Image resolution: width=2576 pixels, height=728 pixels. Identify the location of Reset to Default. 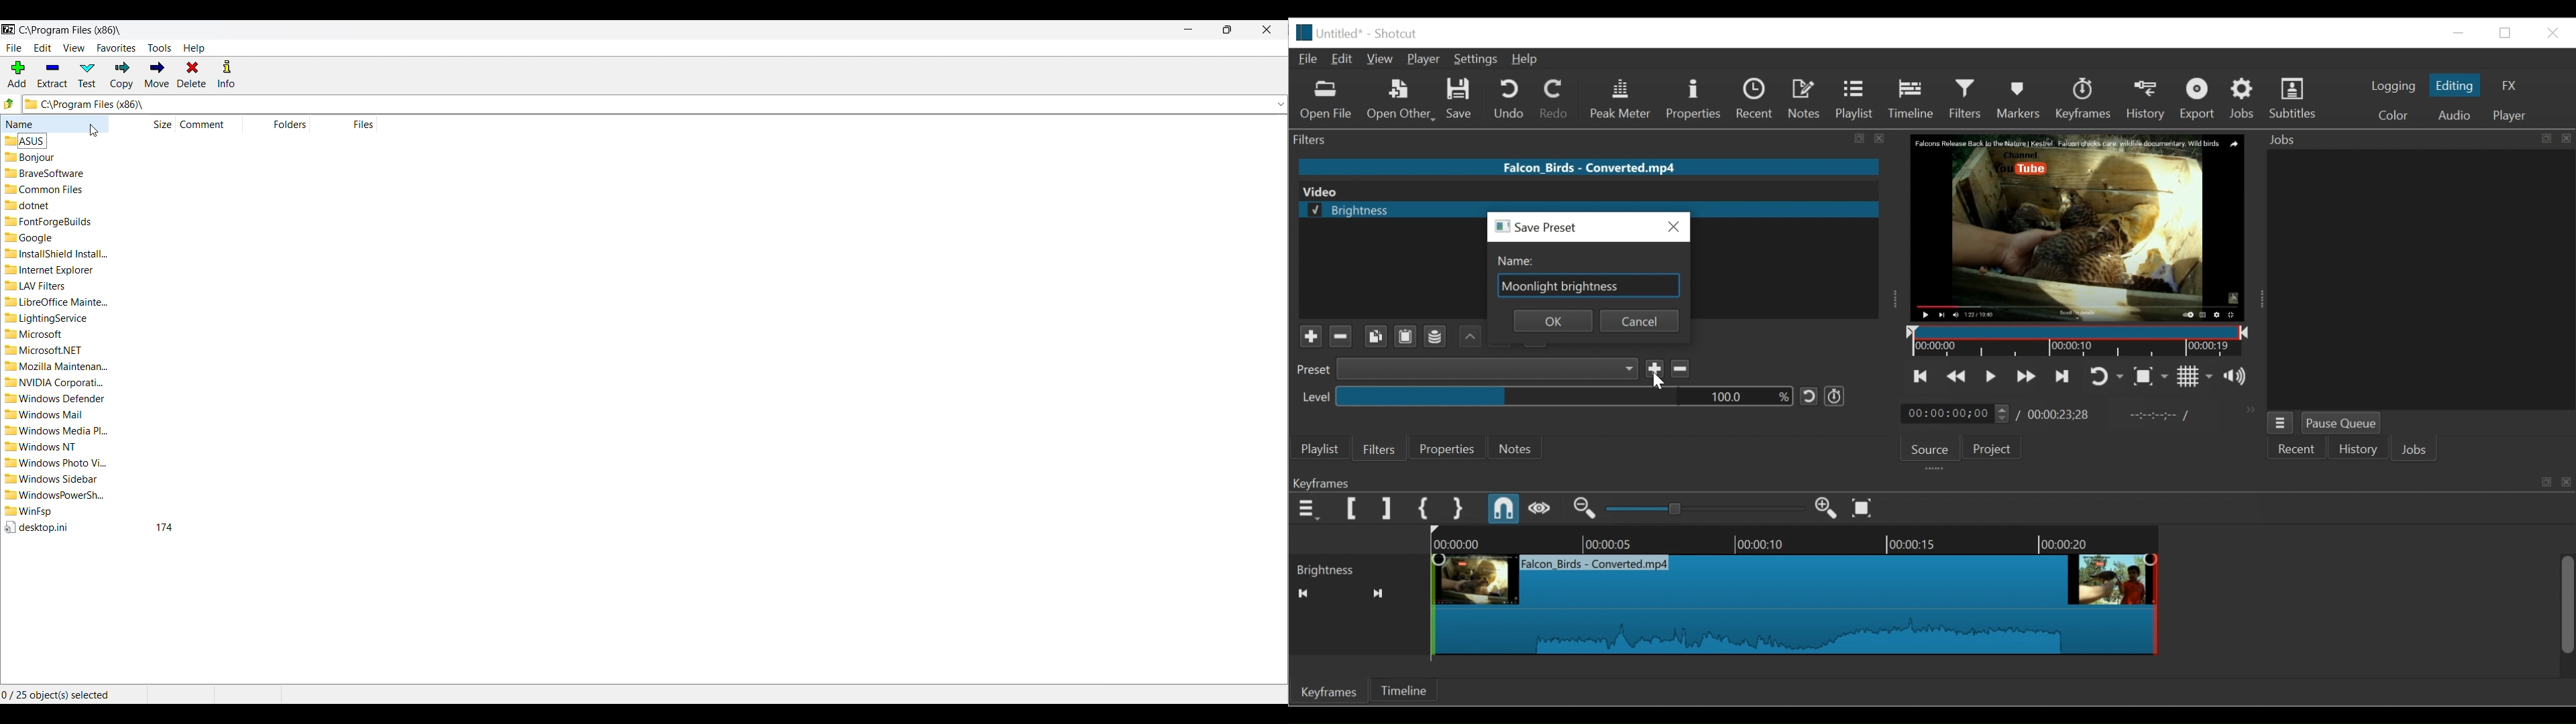
(1809, 397).